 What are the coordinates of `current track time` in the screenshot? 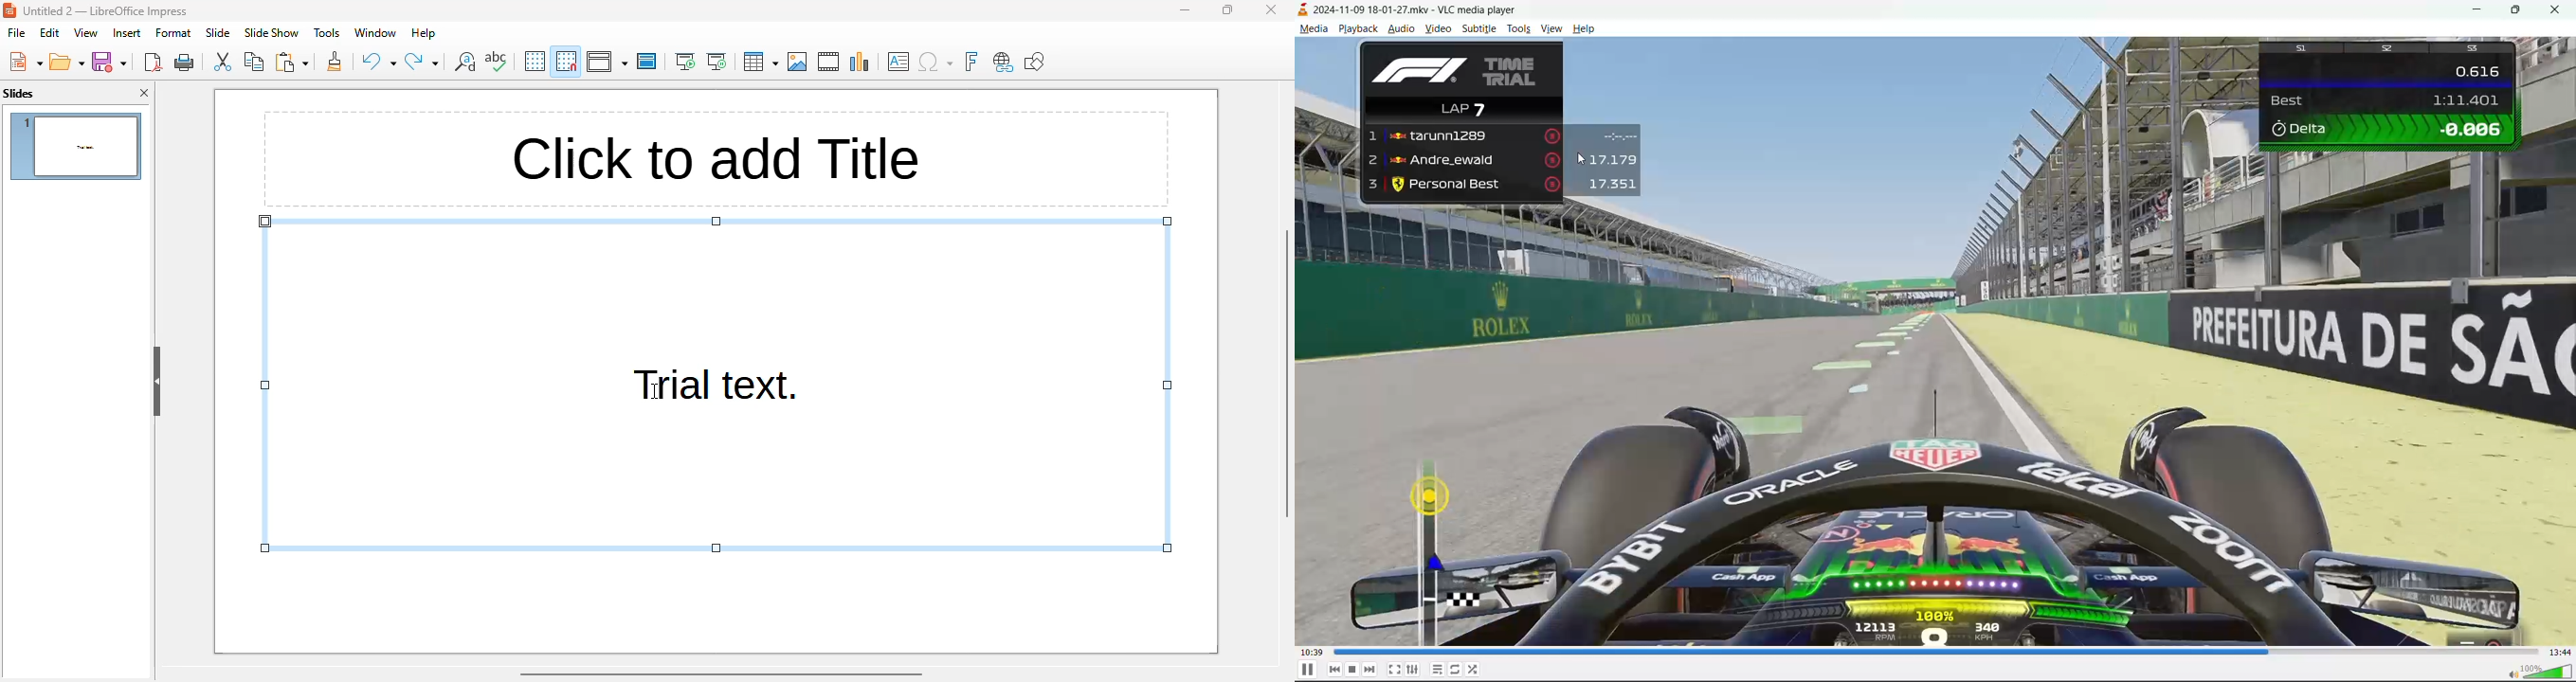 It's located at (1311, 651).